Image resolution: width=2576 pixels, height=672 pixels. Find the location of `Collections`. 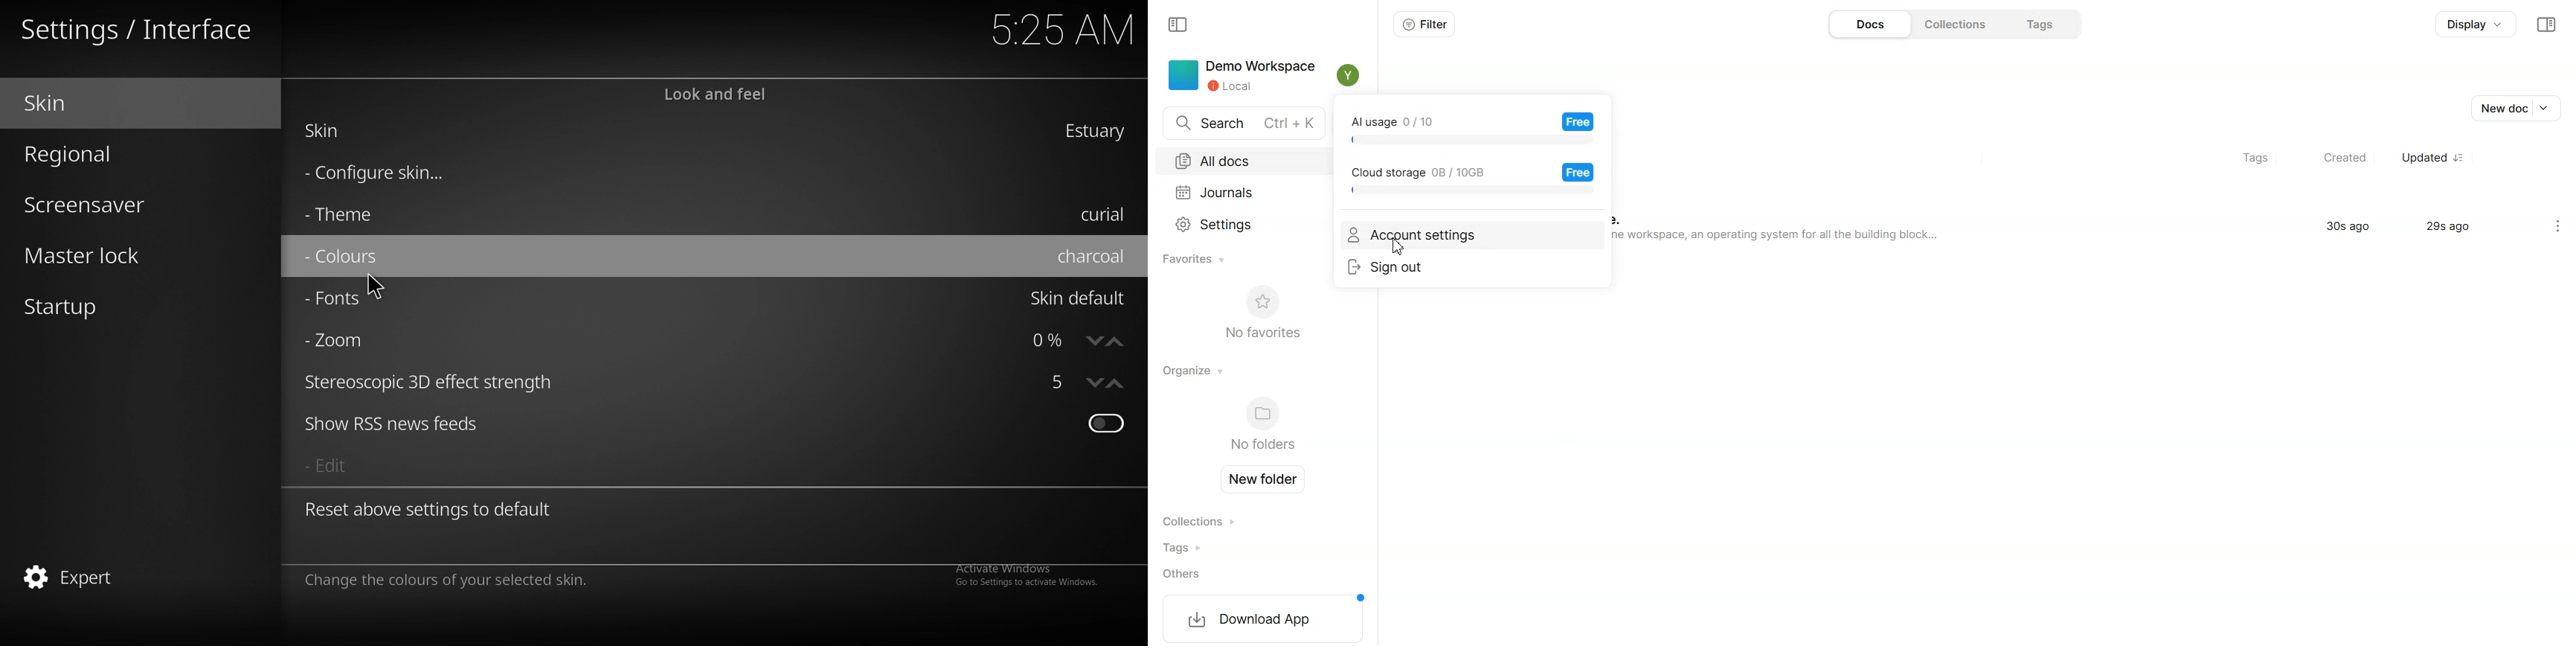

Collections is located at coordinates (1206, 522).